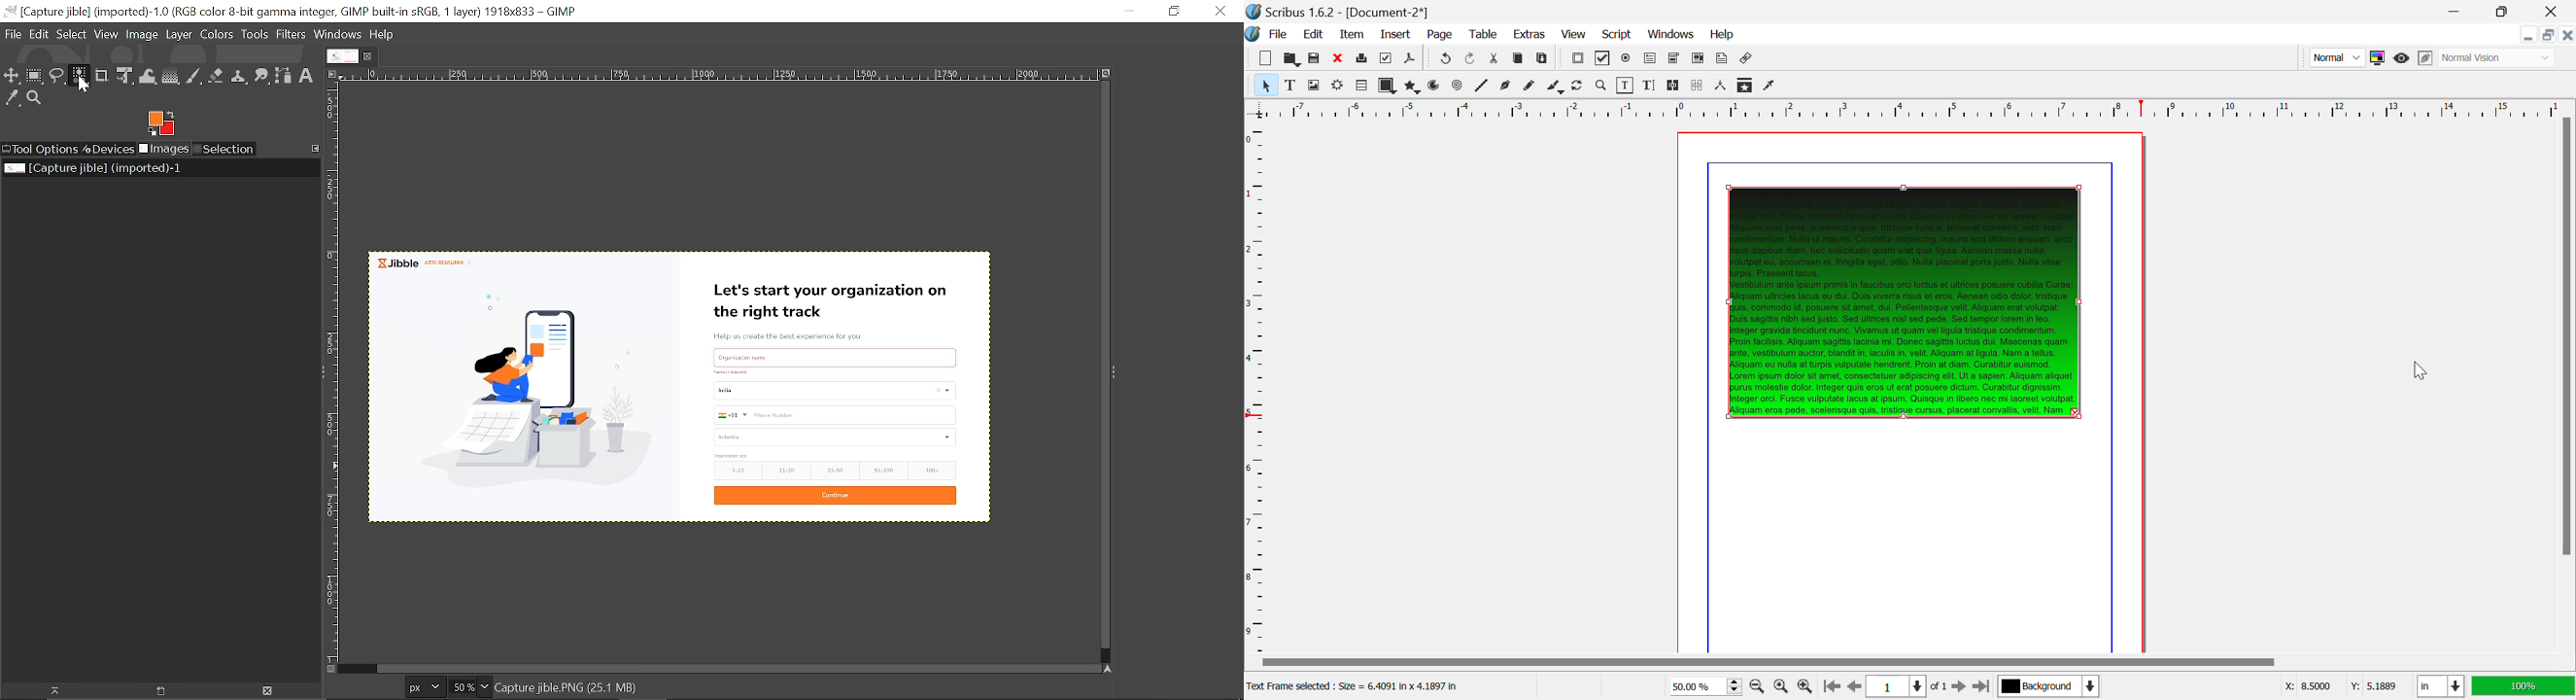  I want to click on Text Annotation, so click(1721, 60).